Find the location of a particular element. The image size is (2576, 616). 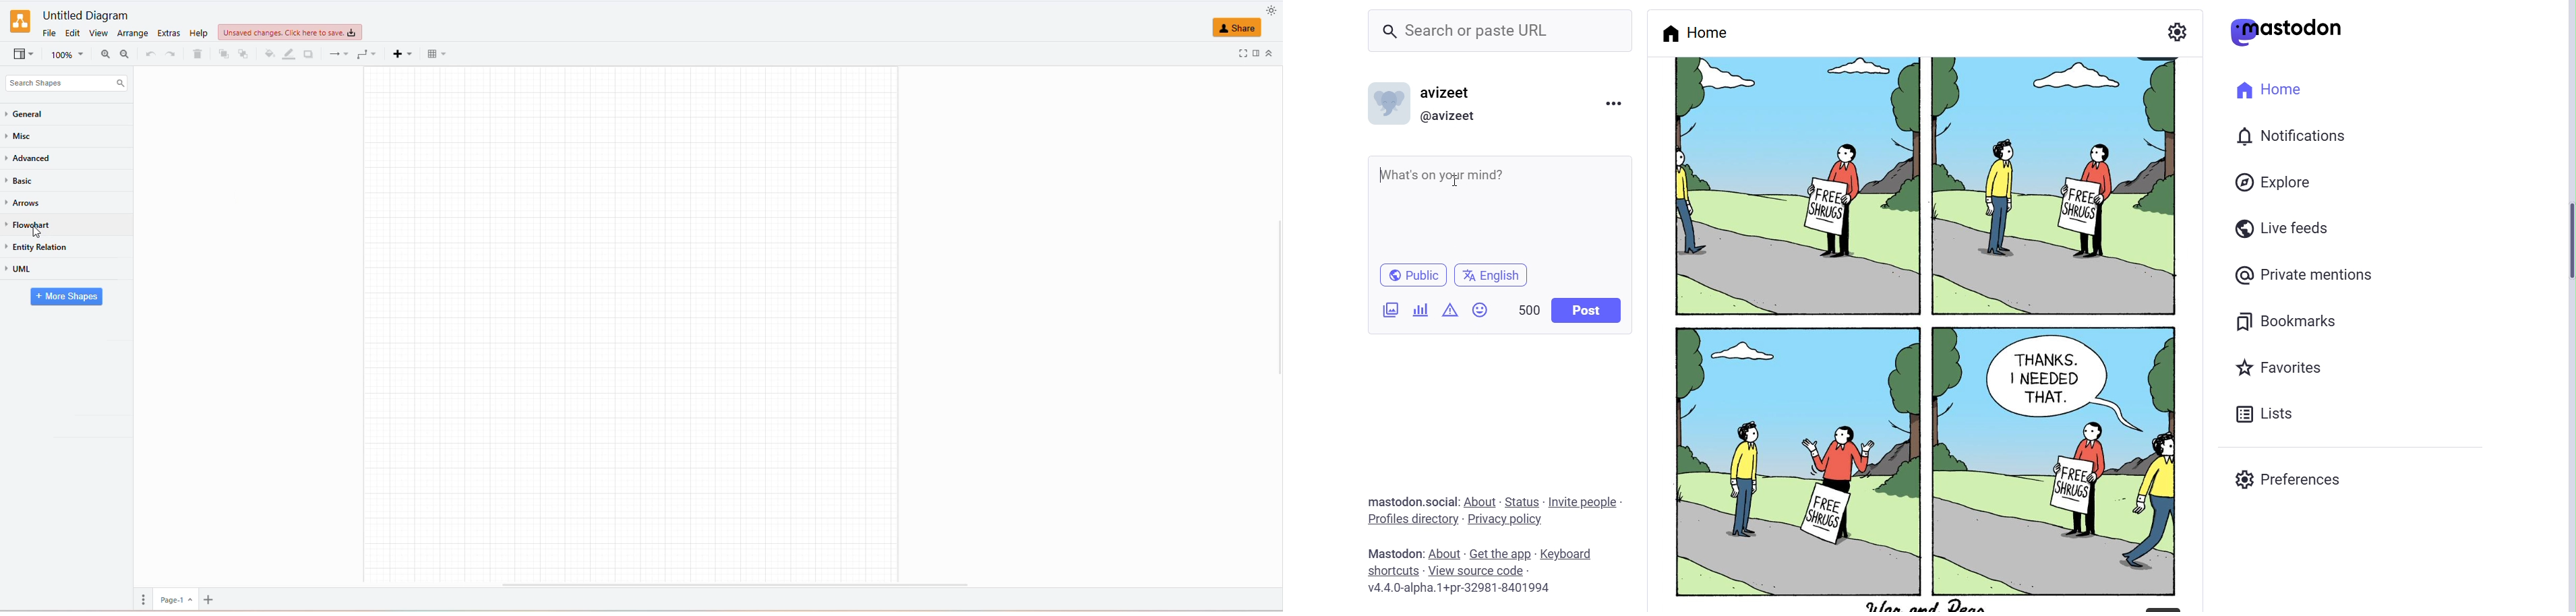

FULLSCREEN is located at coordinates (1232, 55).